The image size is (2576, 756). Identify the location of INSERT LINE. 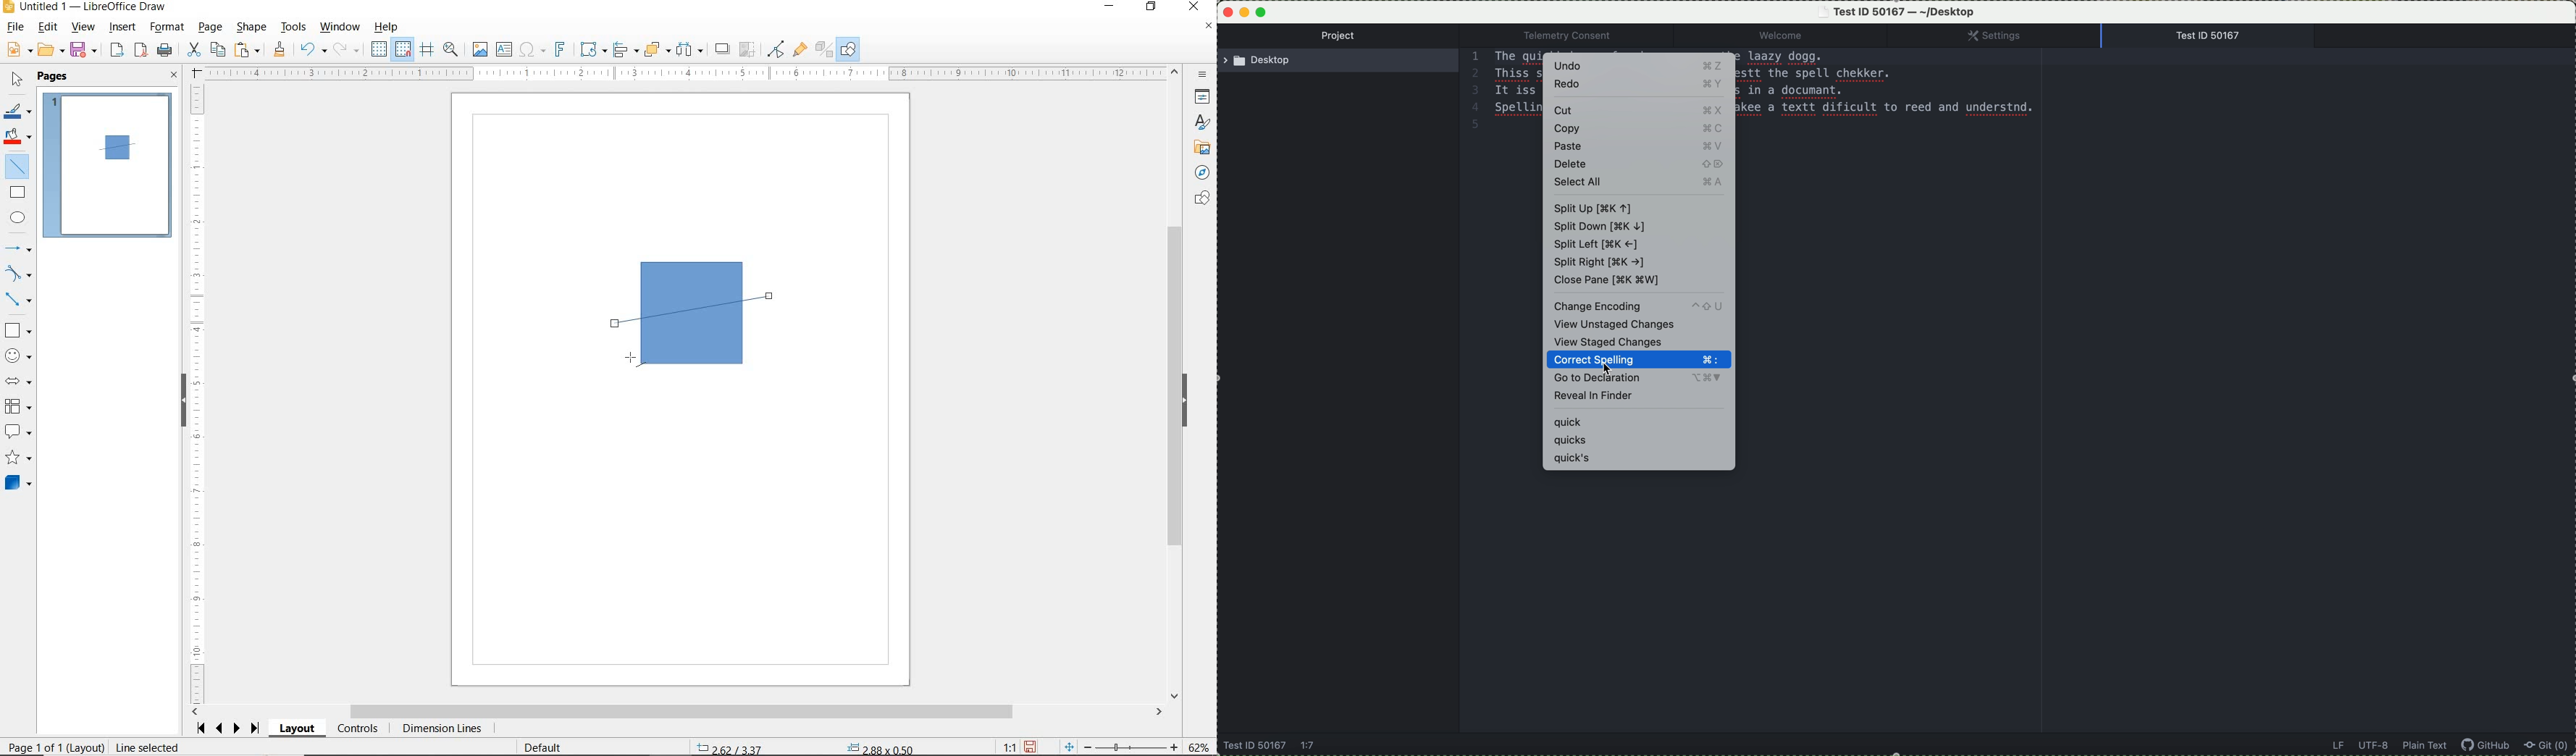
(20, 167).